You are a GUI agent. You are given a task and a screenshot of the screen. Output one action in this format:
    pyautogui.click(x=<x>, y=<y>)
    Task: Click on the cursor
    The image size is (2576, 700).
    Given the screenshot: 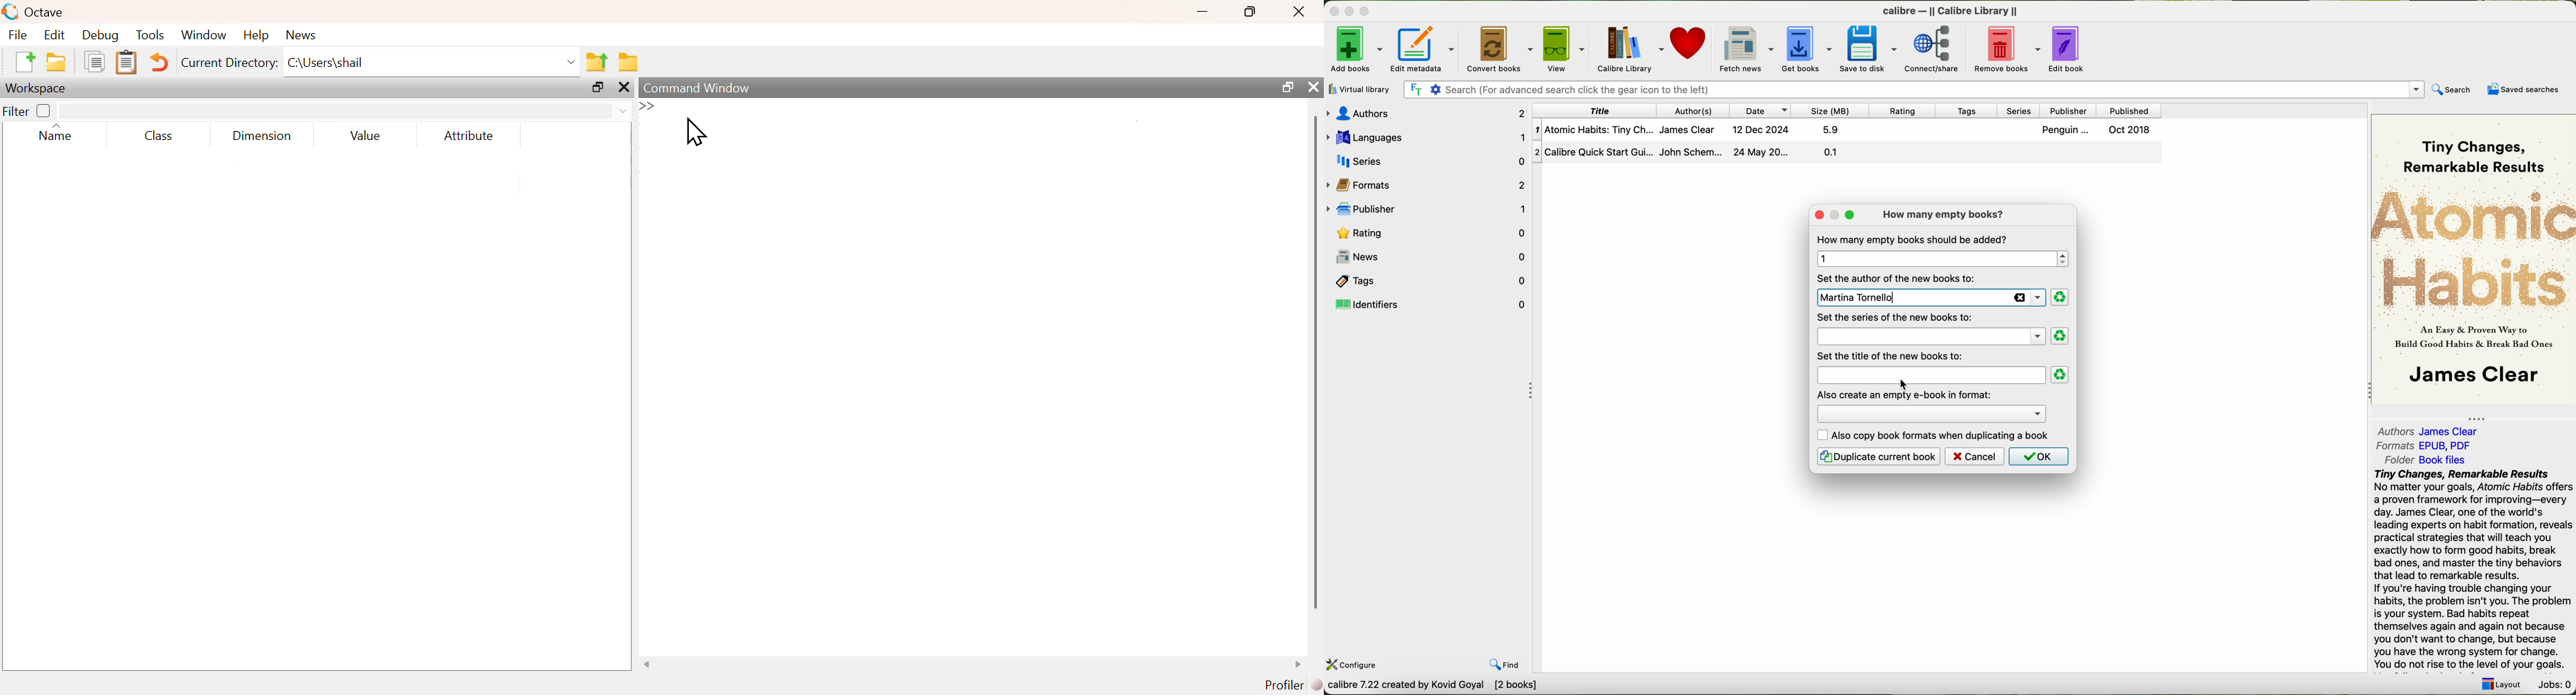 What is the action you would take?
    pyautogui.click(x=695, y=132)
    